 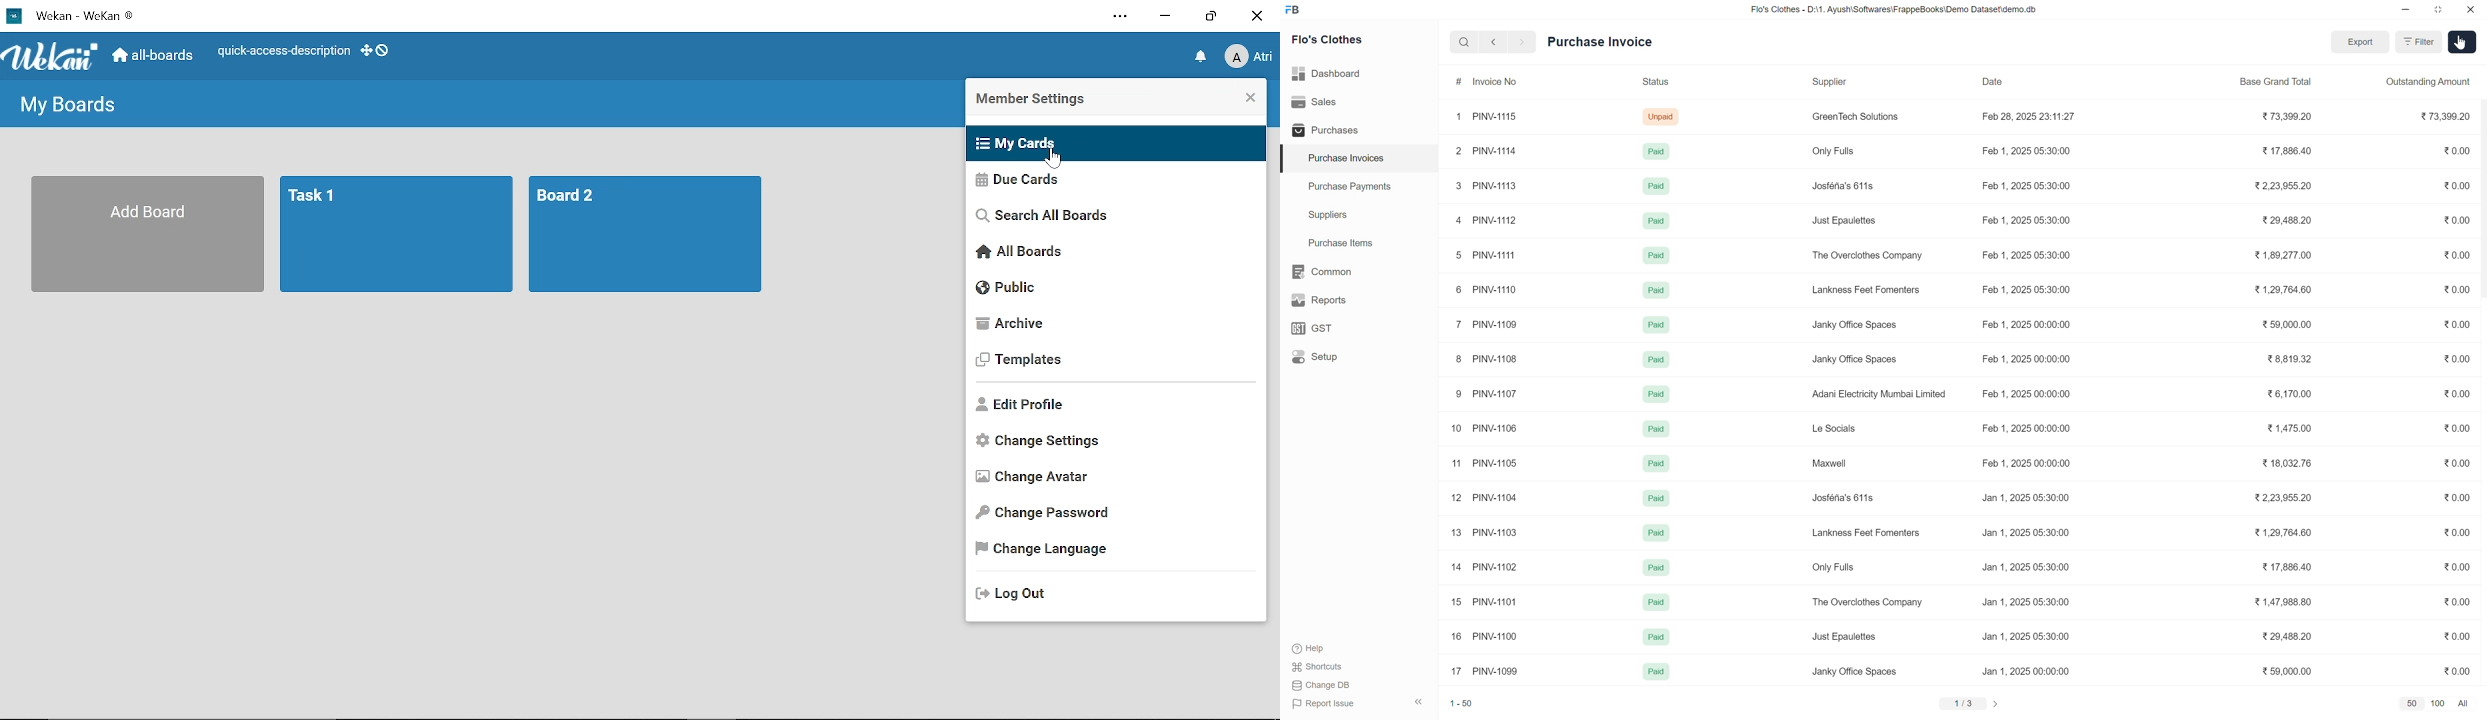 I want to click on 4, so click(x=1454, y=218).